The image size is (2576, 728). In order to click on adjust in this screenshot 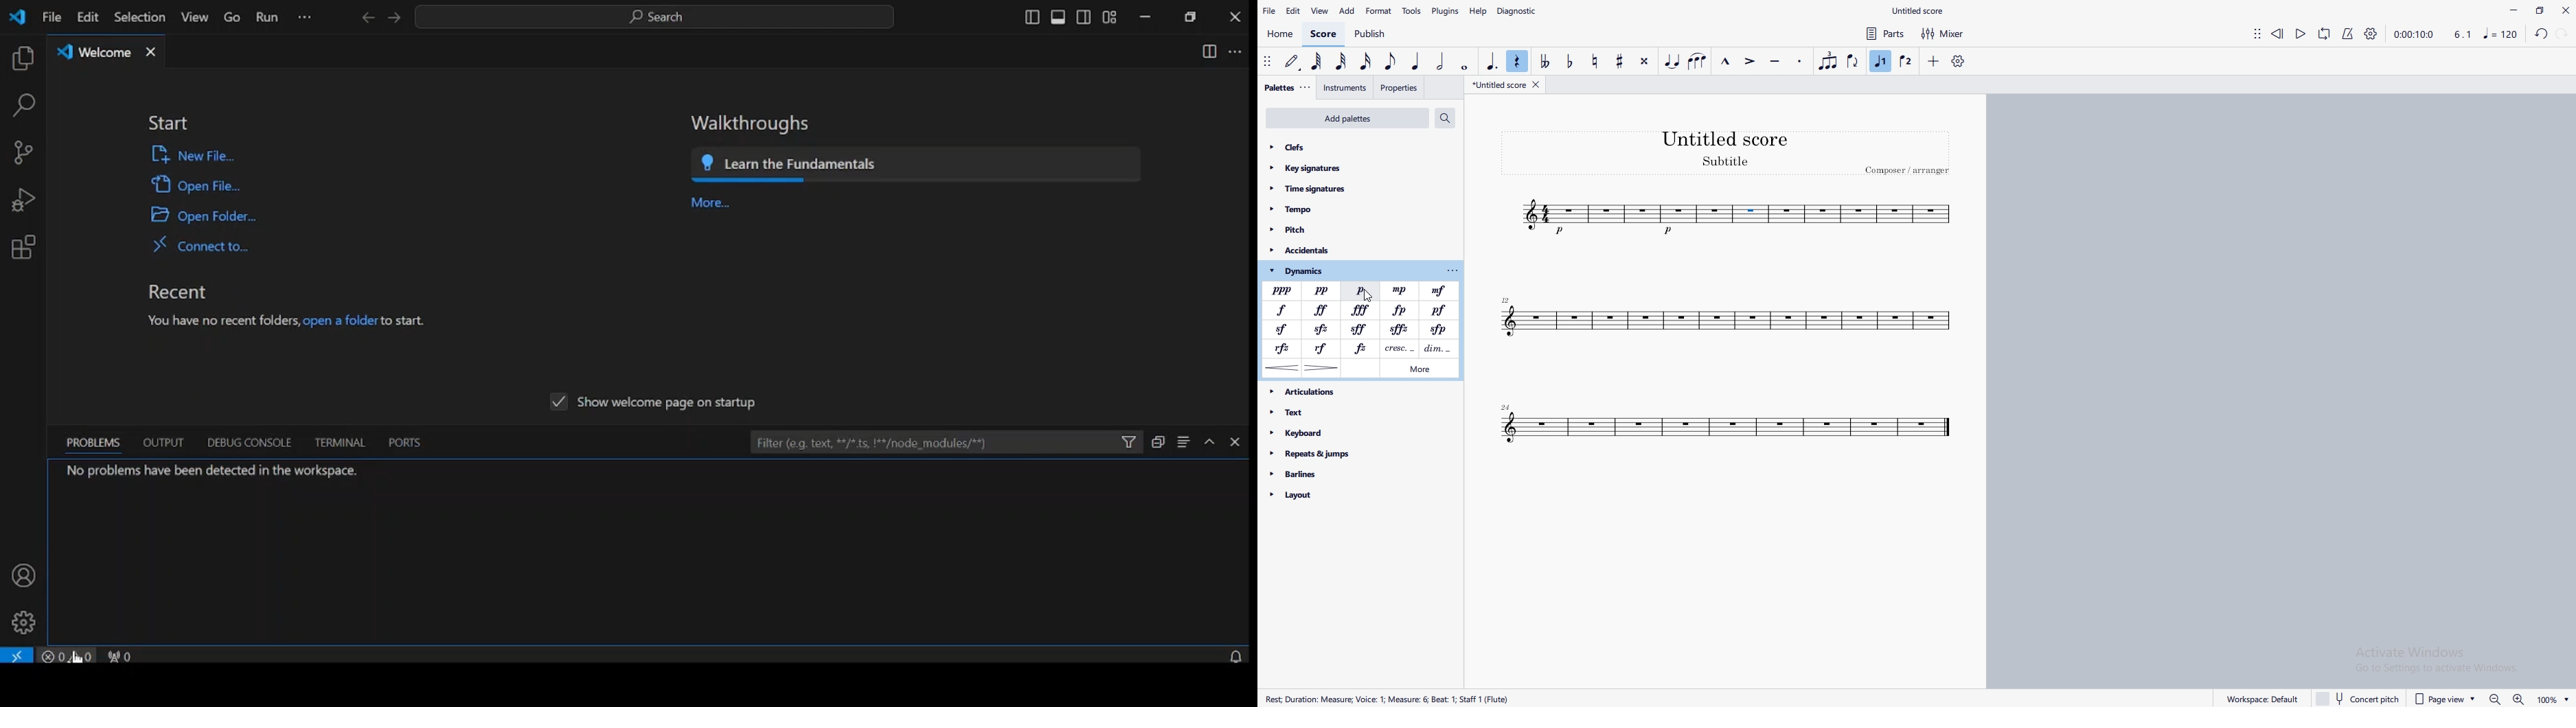, I will do `click(2257, 33)`.